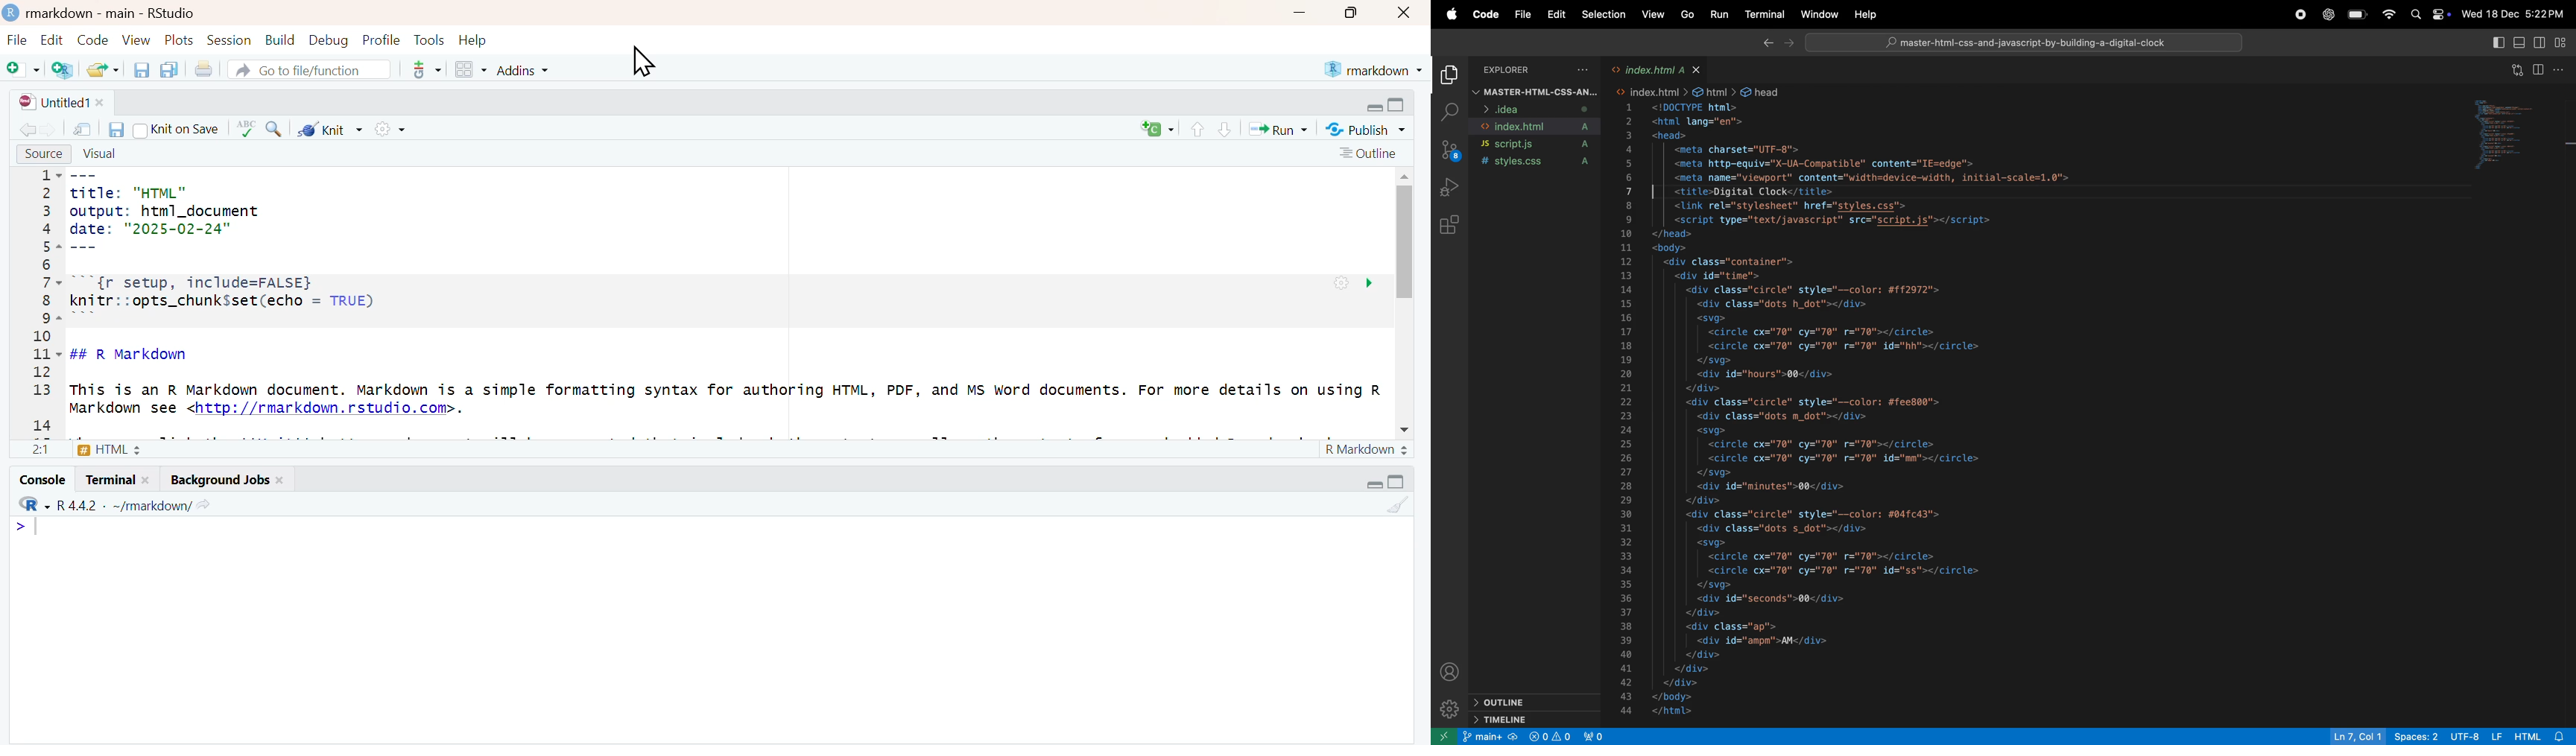  Describe the element at coordinates (2515, 16) in the screenshot. I see `date and time` at that location.